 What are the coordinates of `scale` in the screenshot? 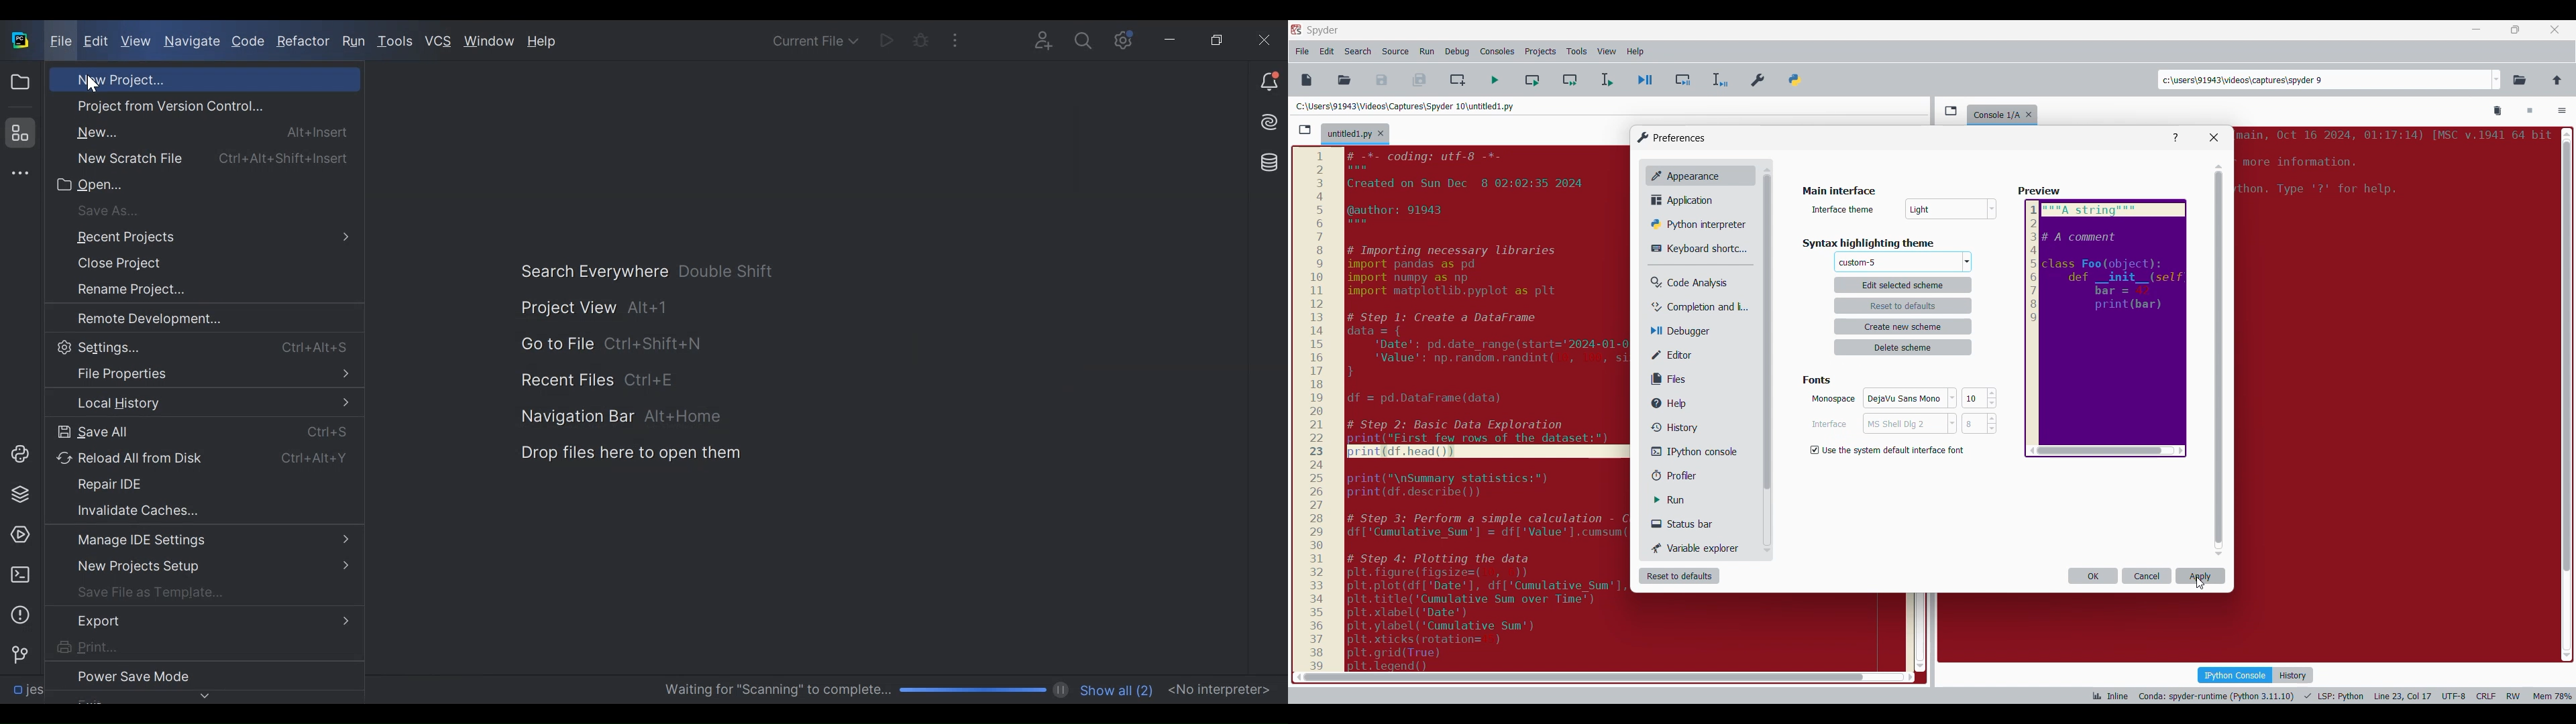 It's located at (1316, 410).